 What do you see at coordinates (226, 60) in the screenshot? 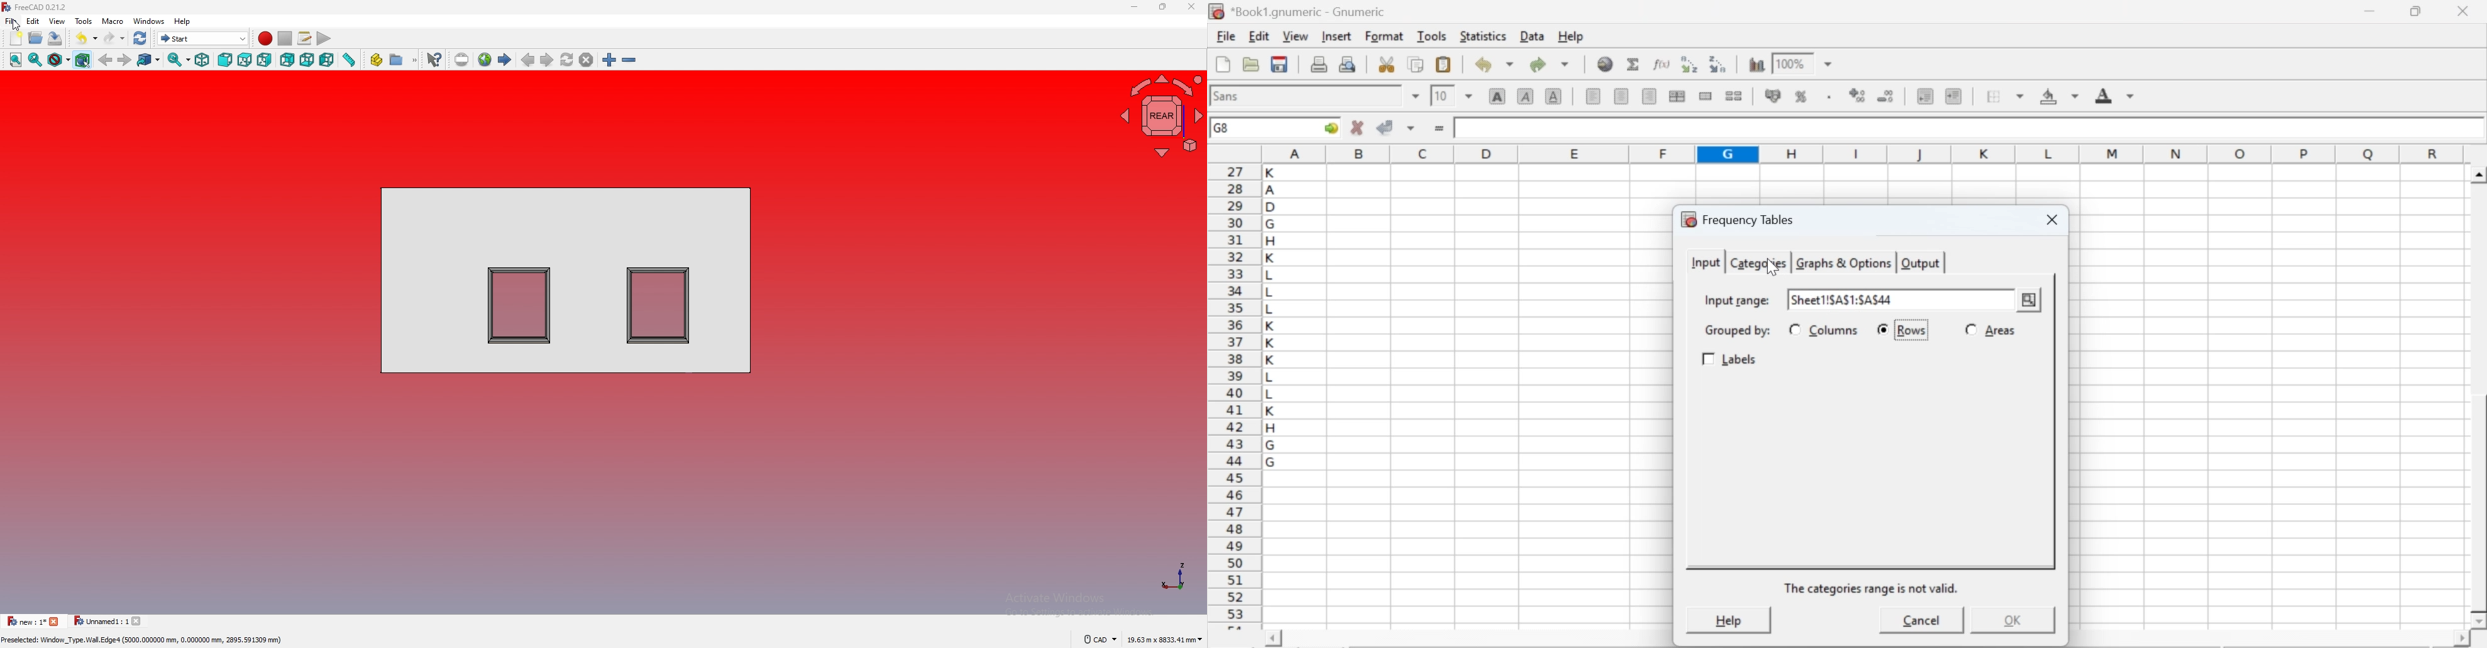
I see `front` at bounding box center [226, 60].